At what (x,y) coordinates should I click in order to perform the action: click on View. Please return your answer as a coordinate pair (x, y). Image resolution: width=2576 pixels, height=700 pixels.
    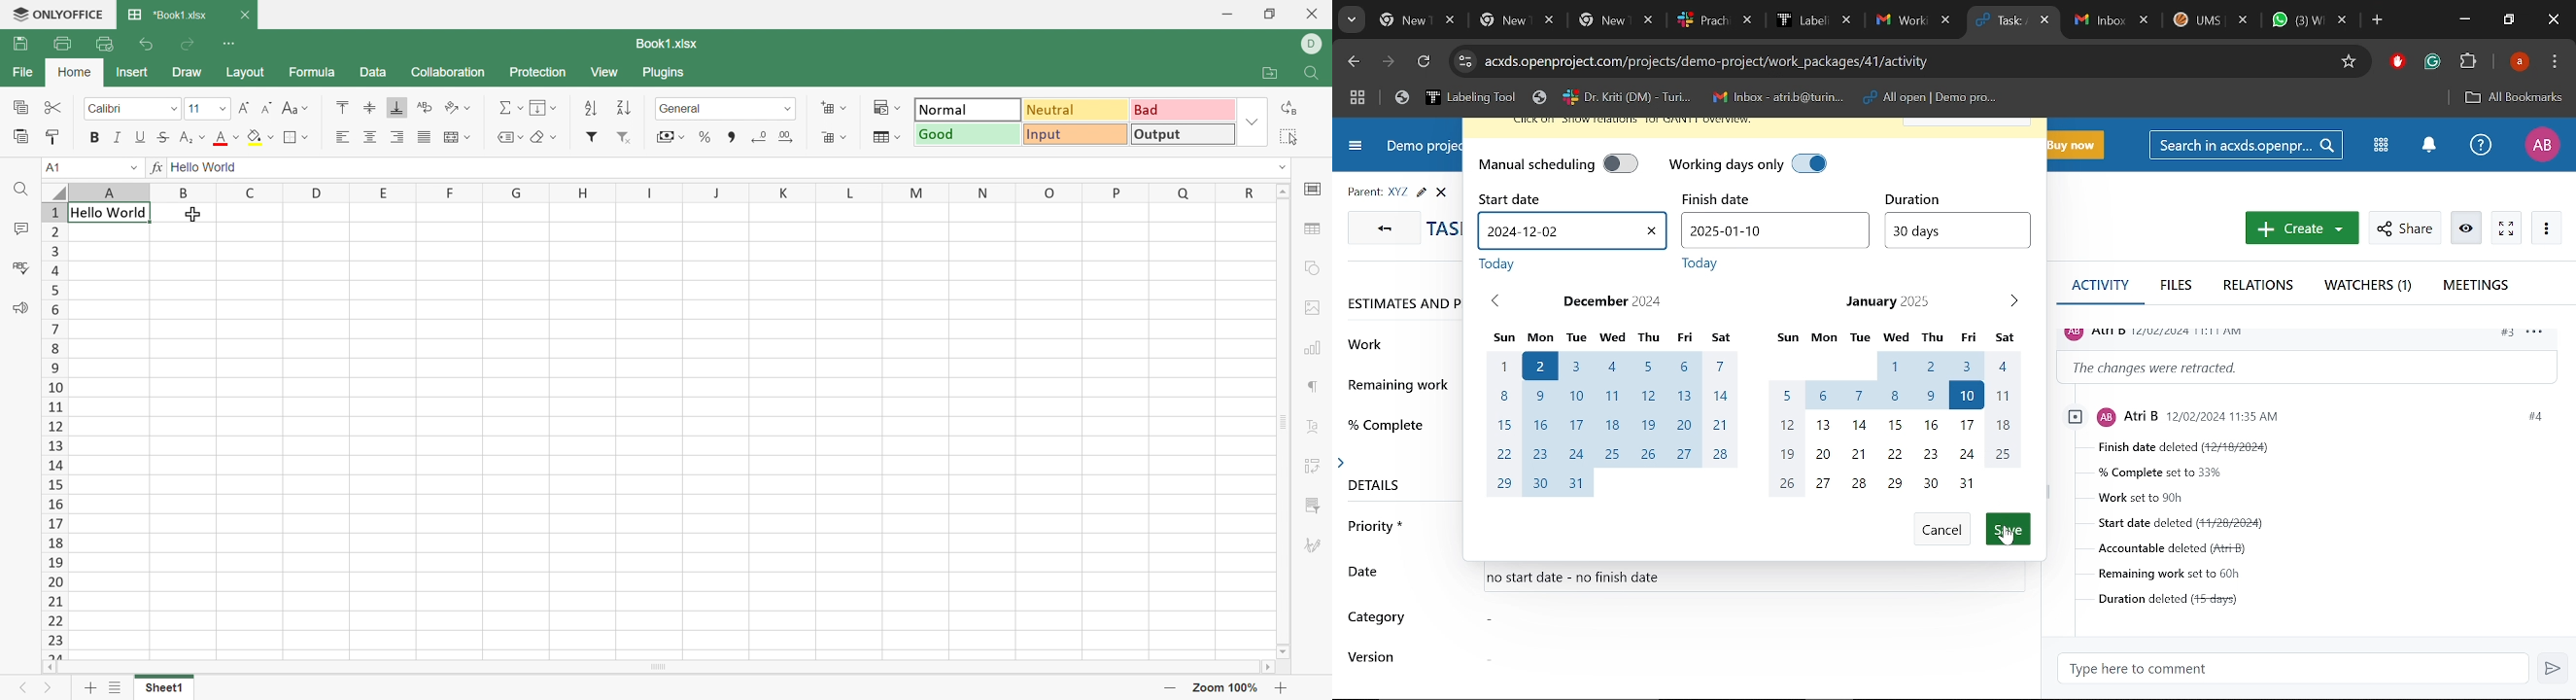
    Looking at the image, I should click on (607, 72).